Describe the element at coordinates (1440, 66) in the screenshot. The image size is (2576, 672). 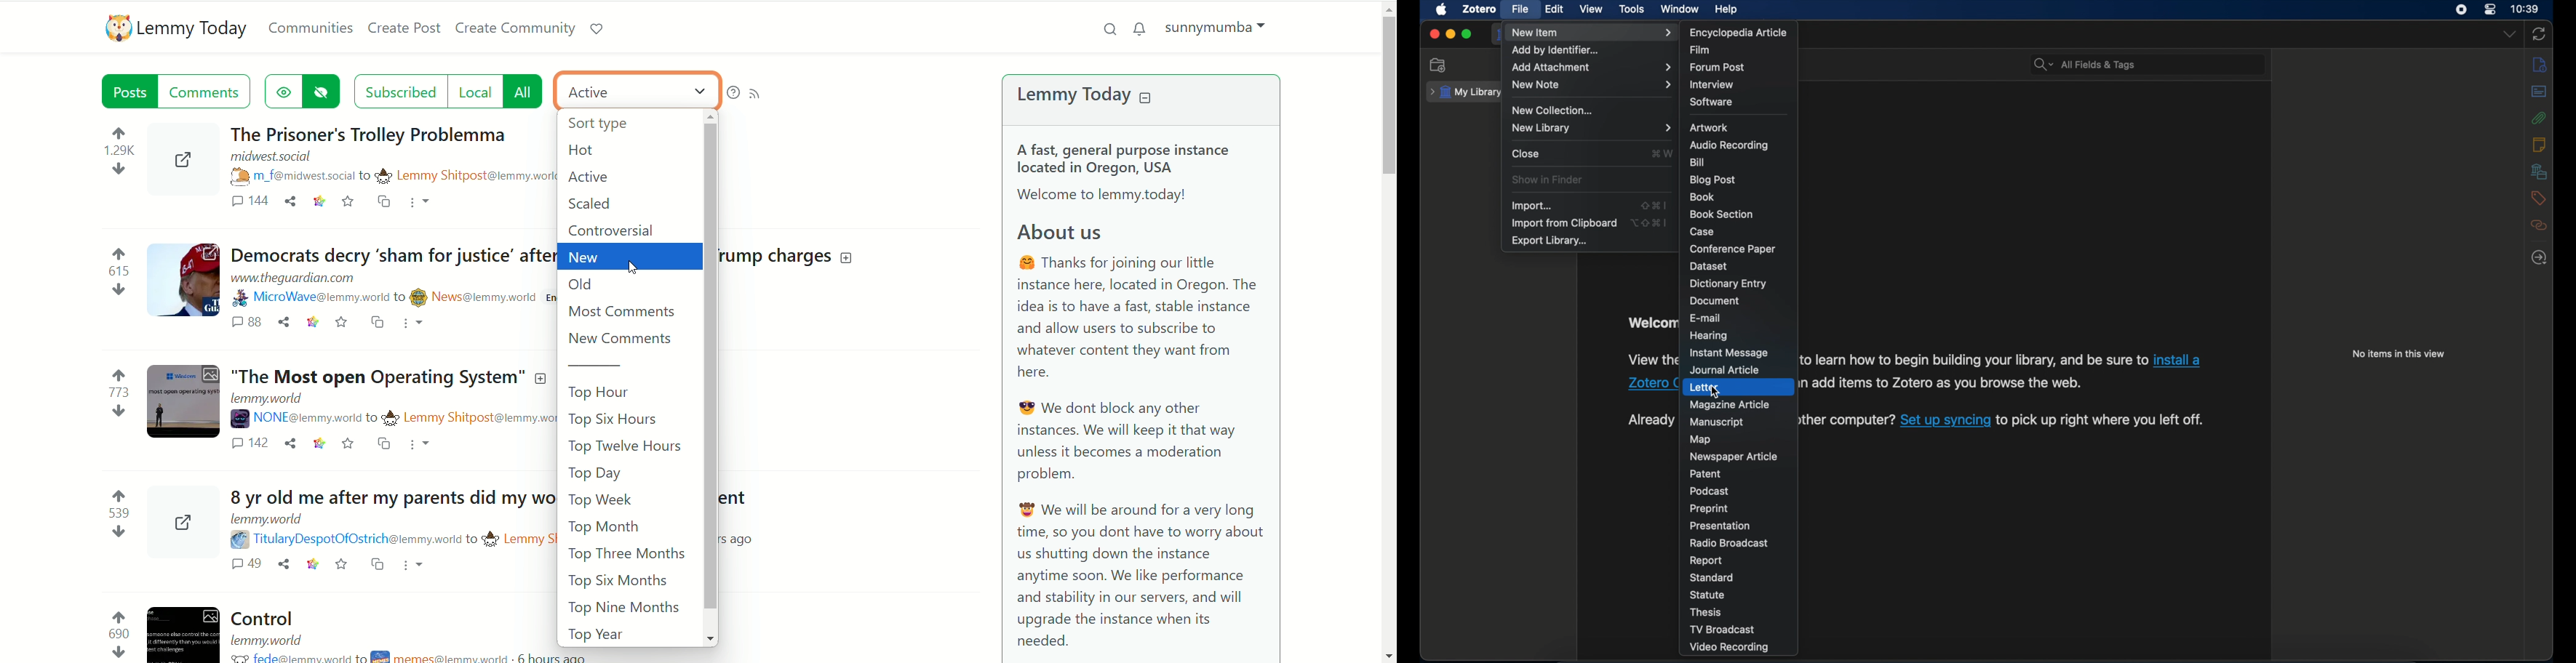
I see `new collection` at that location.